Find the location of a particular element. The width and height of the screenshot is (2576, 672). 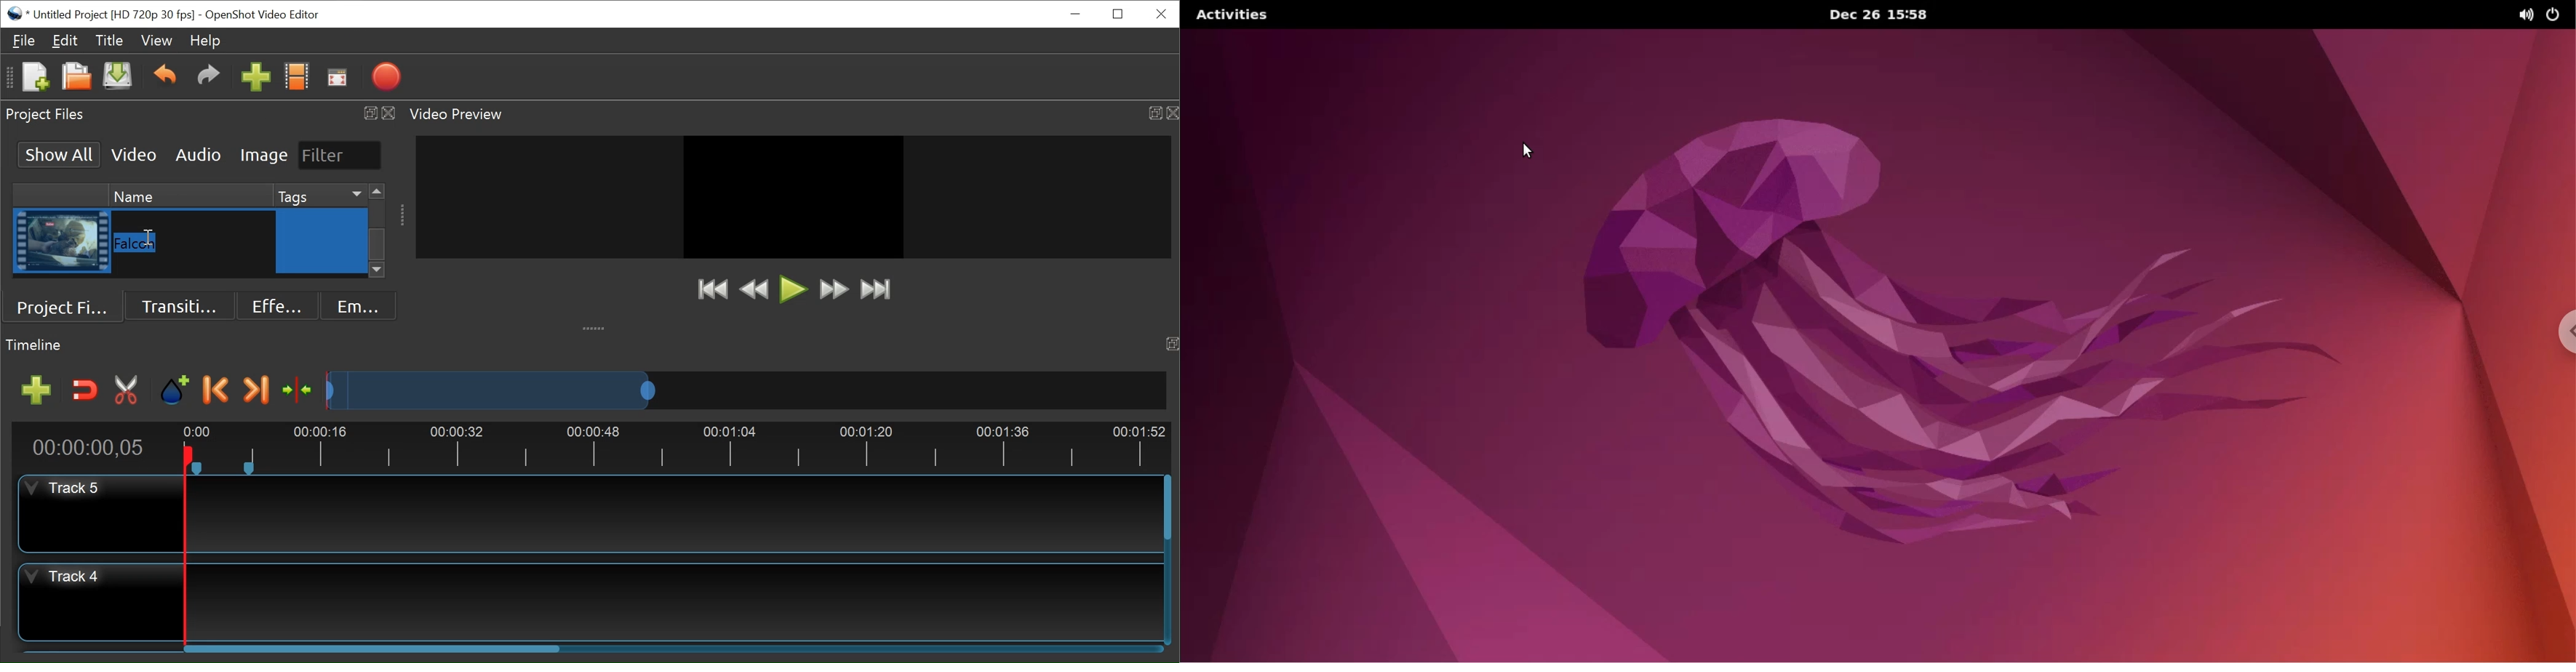

Add Track is located at coordinates (32, 390).